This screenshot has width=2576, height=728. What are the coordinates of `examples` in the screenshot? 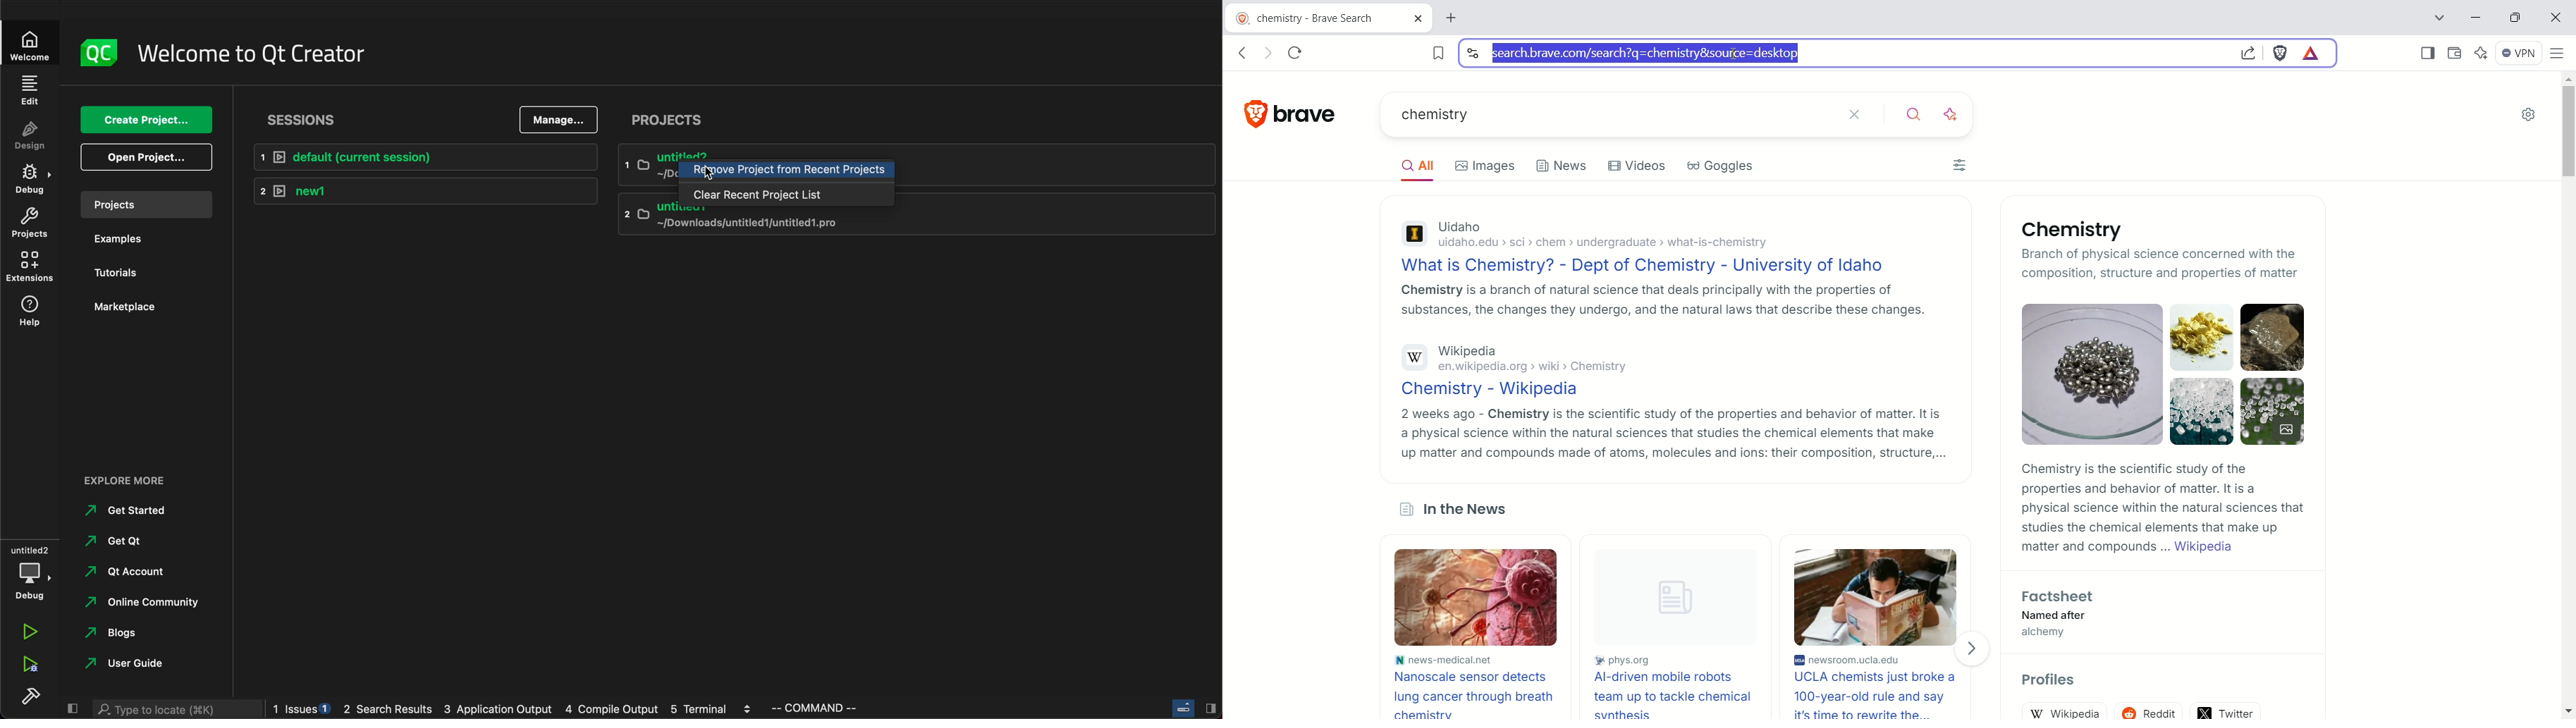 It's located at (137, 238).